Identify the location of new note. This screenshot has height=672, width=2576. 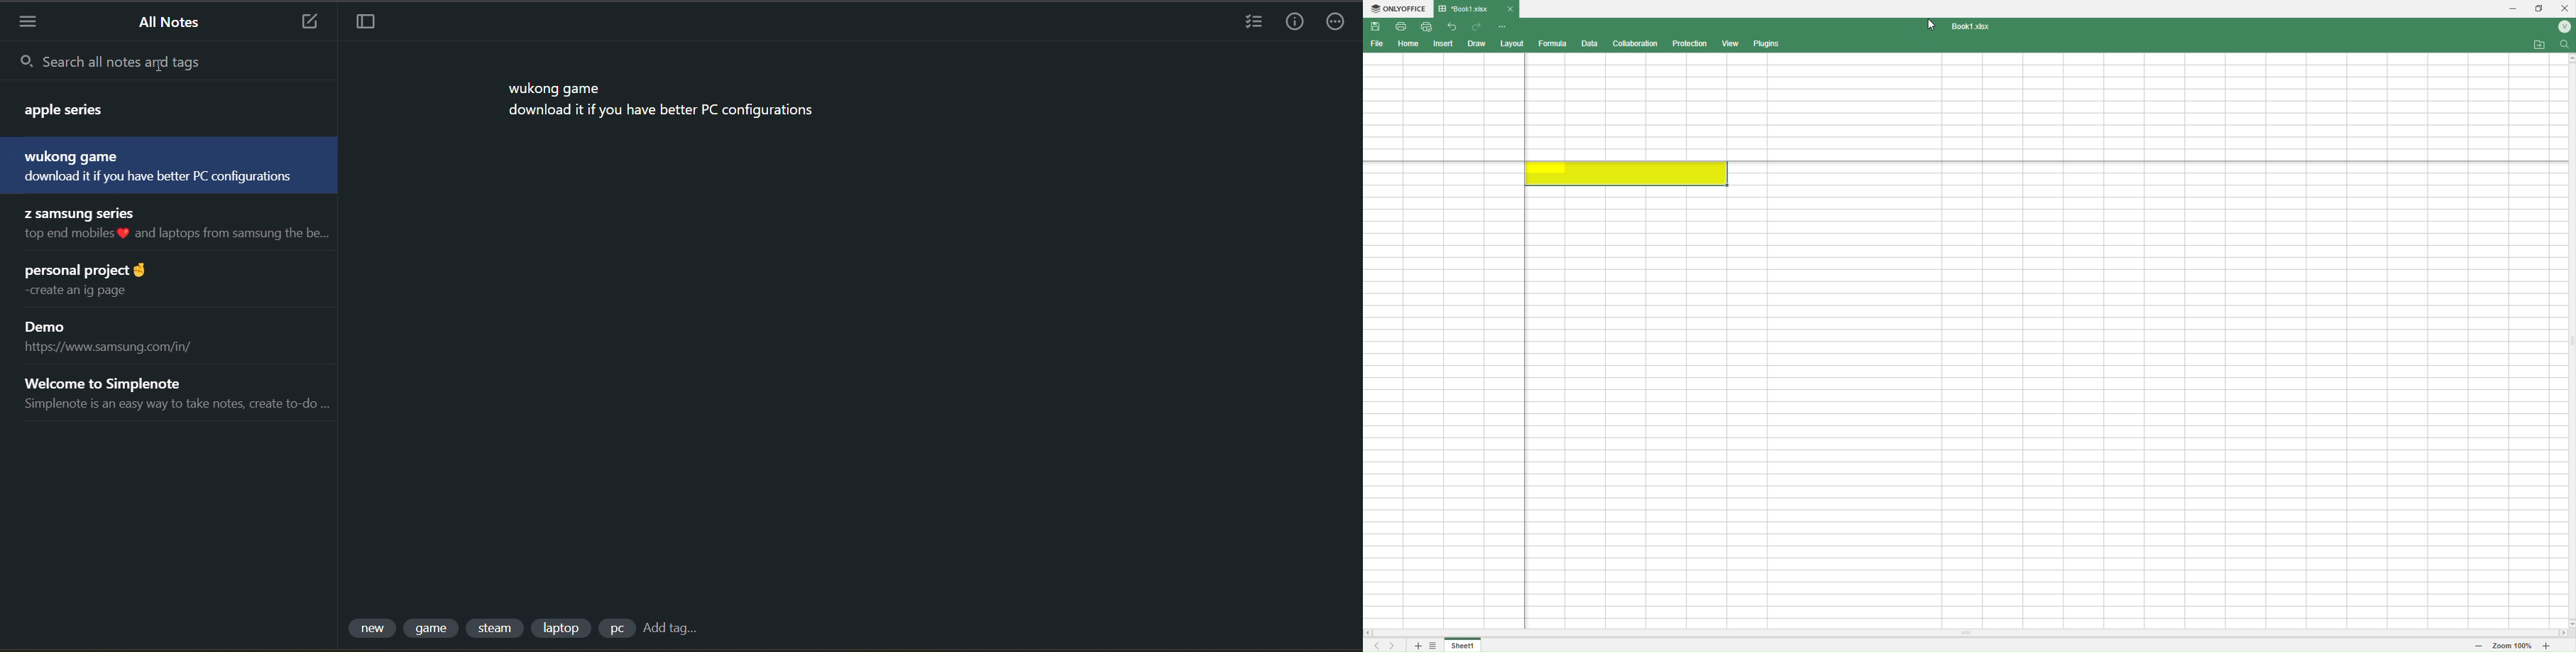
(309, 21).